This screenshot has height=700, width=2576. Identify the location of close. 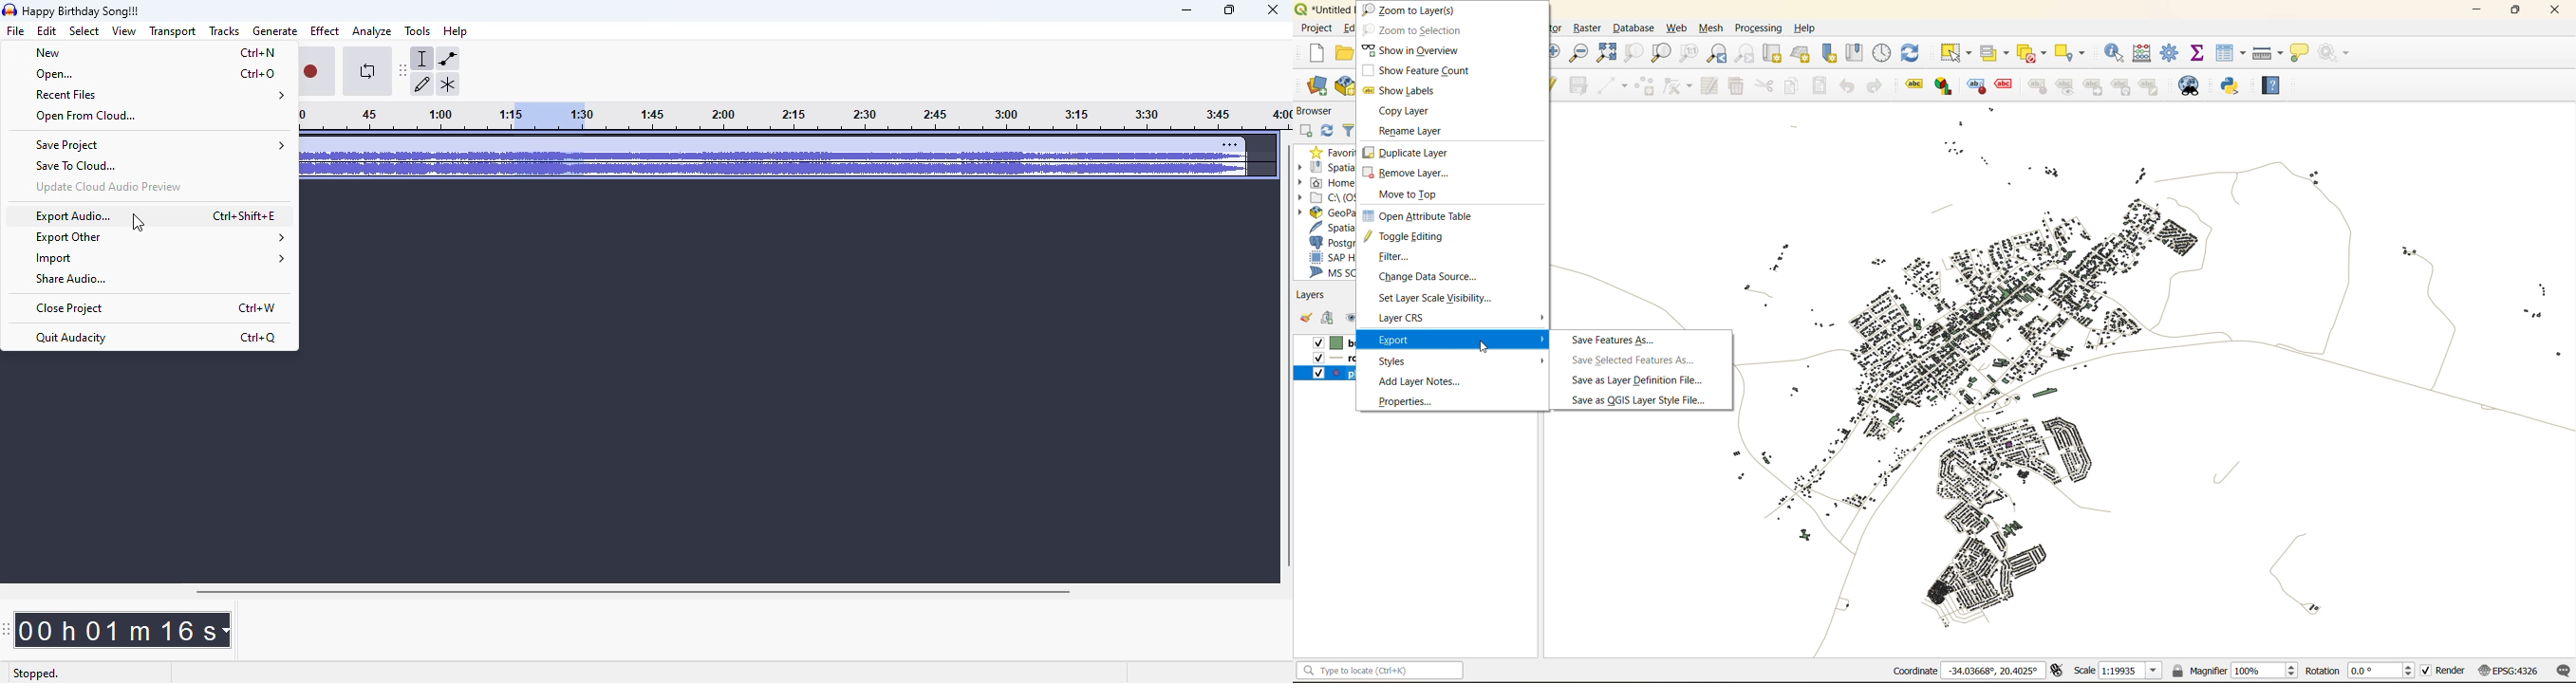
(2553, 11).